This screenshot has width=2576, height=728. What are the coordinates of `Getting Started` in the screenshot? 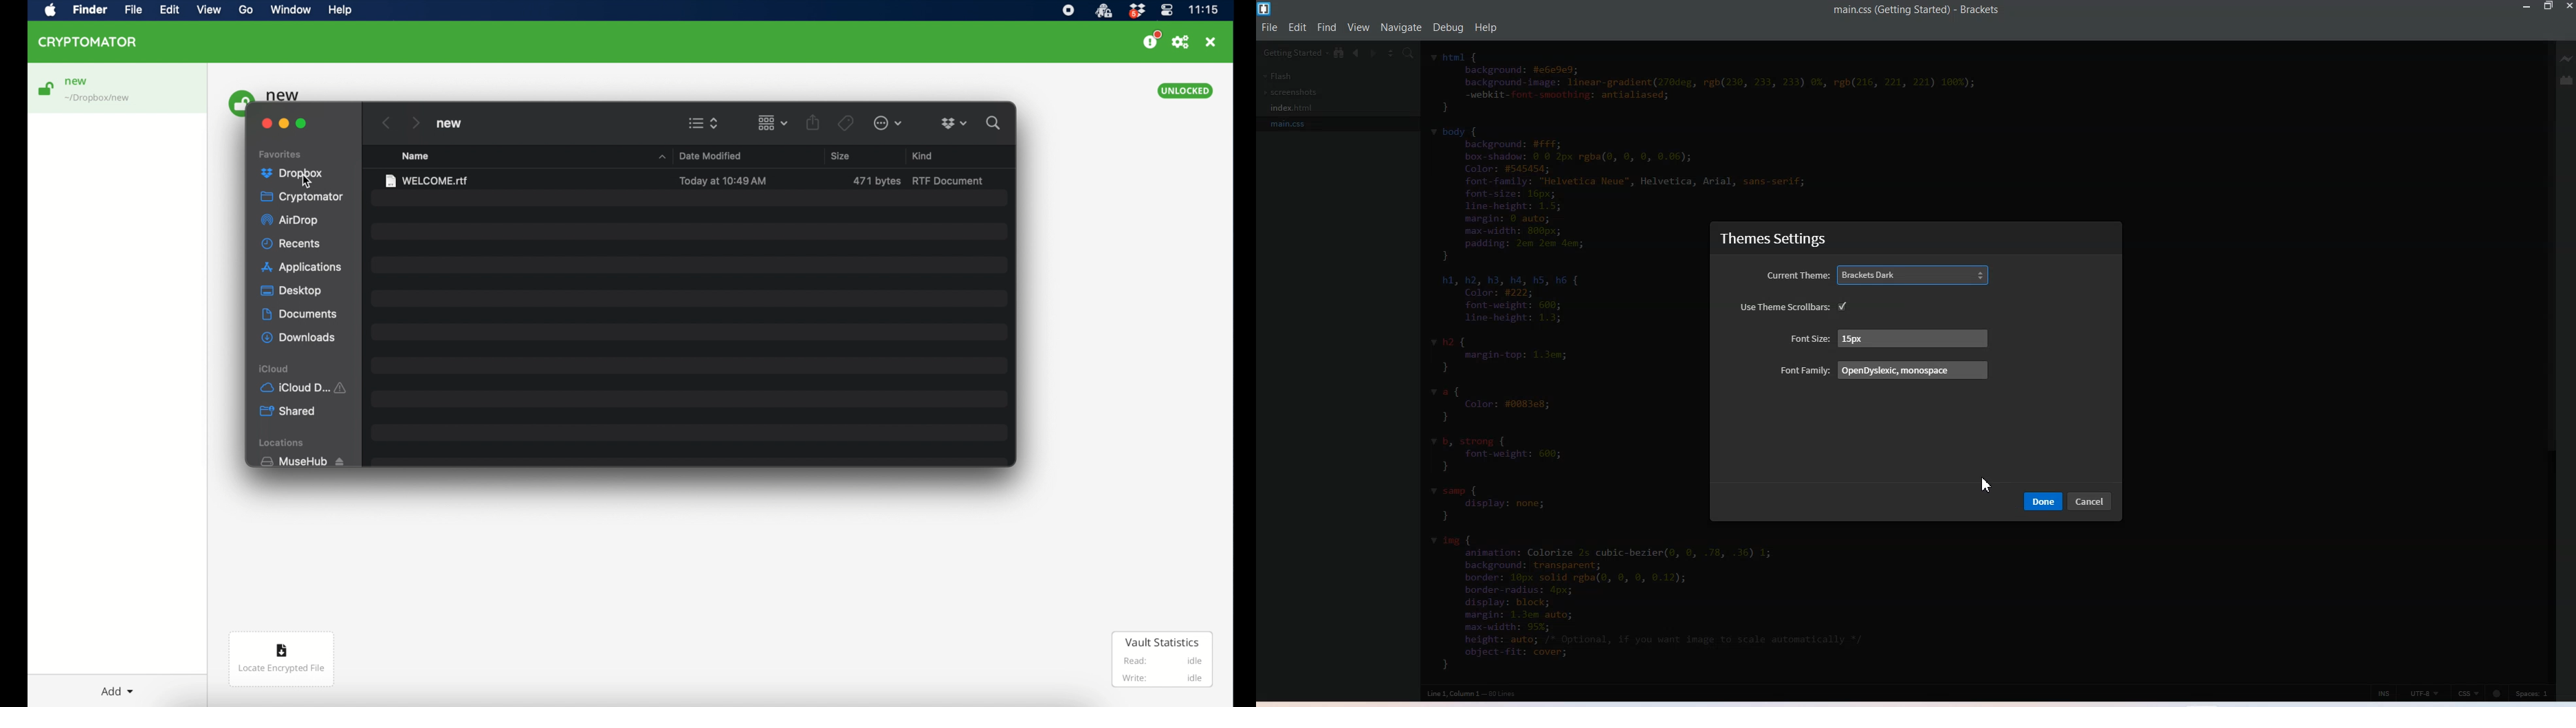 It's located at (1296, 54).